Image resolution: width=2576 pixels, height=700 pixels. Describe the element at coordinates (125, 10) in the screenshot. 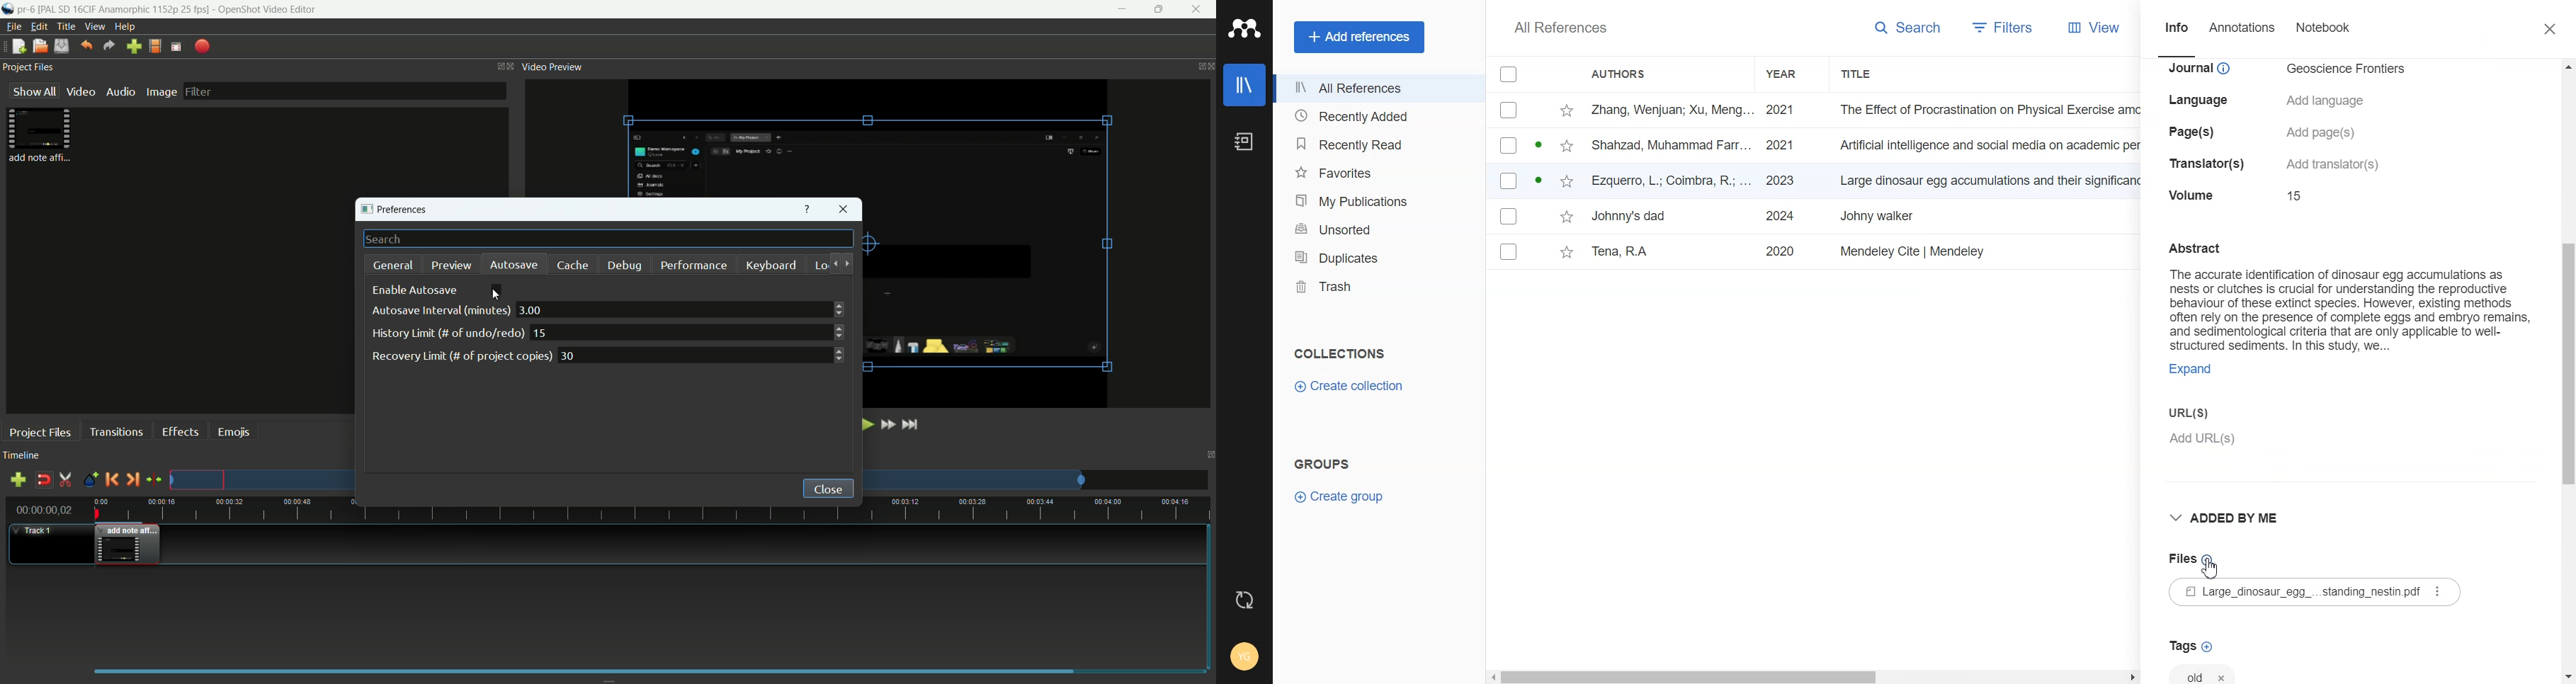

I see `profile` at that location.